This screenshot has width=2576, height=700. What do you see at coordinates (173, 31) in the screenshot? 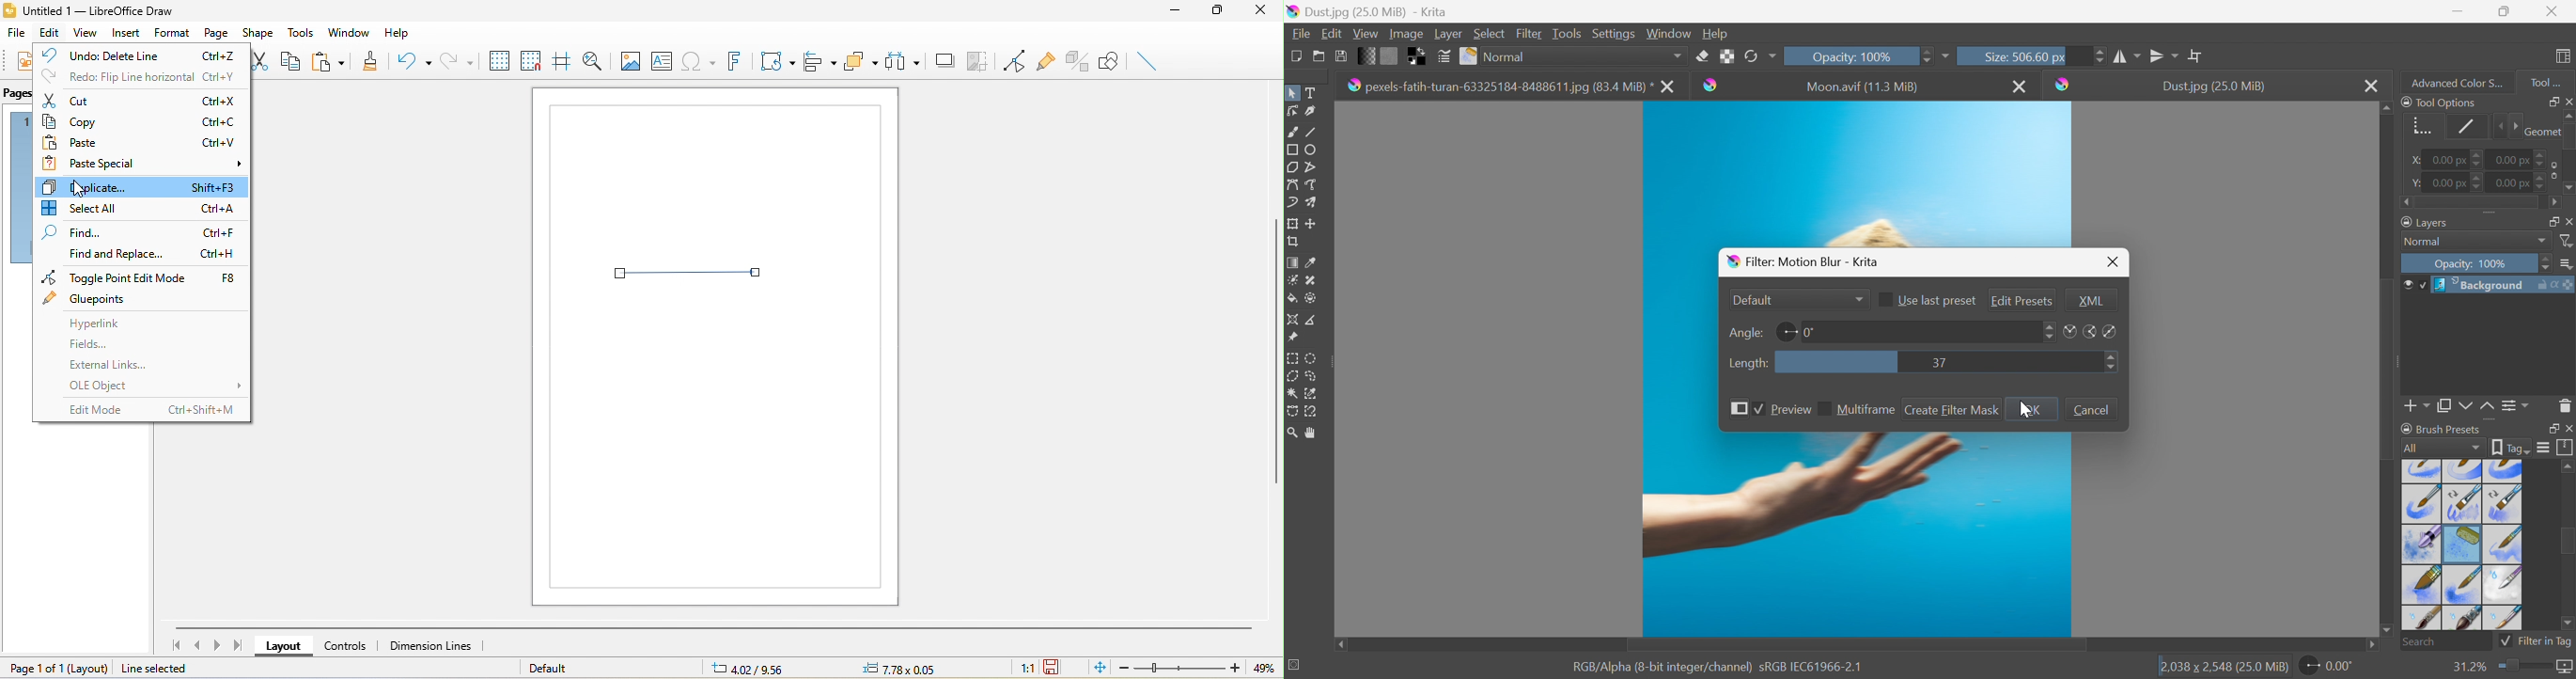
I see `format` at bounding box center [173, 31].